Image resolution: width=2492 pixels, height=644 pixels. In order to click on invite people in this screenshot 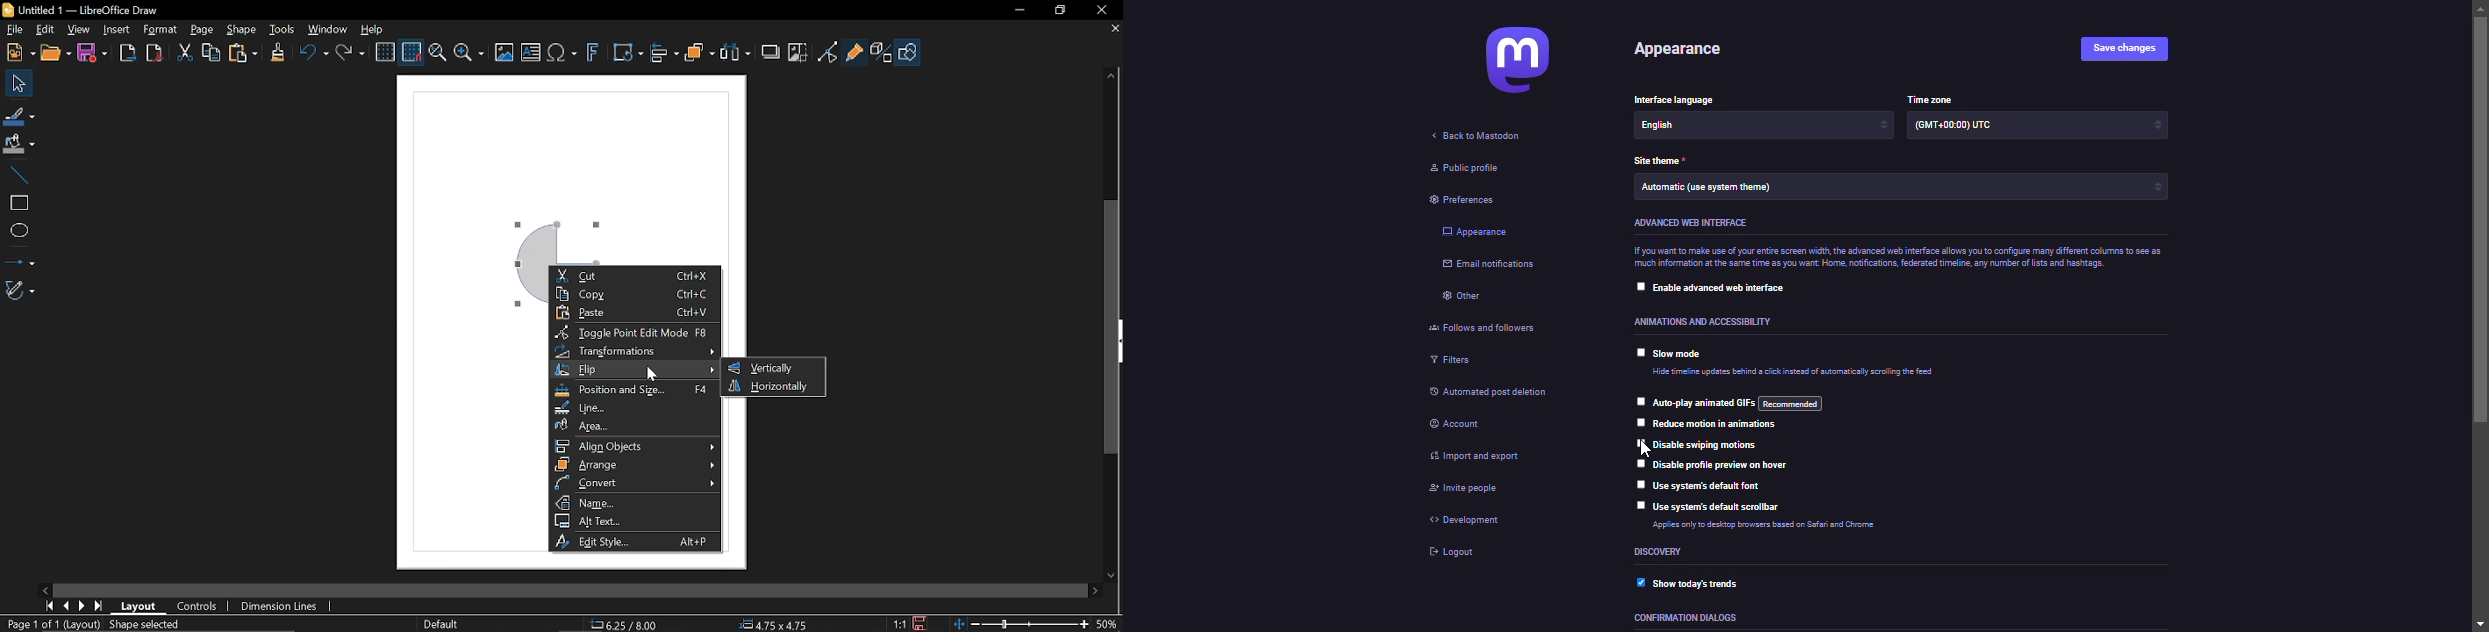, I will do `click(1466, 492)`.